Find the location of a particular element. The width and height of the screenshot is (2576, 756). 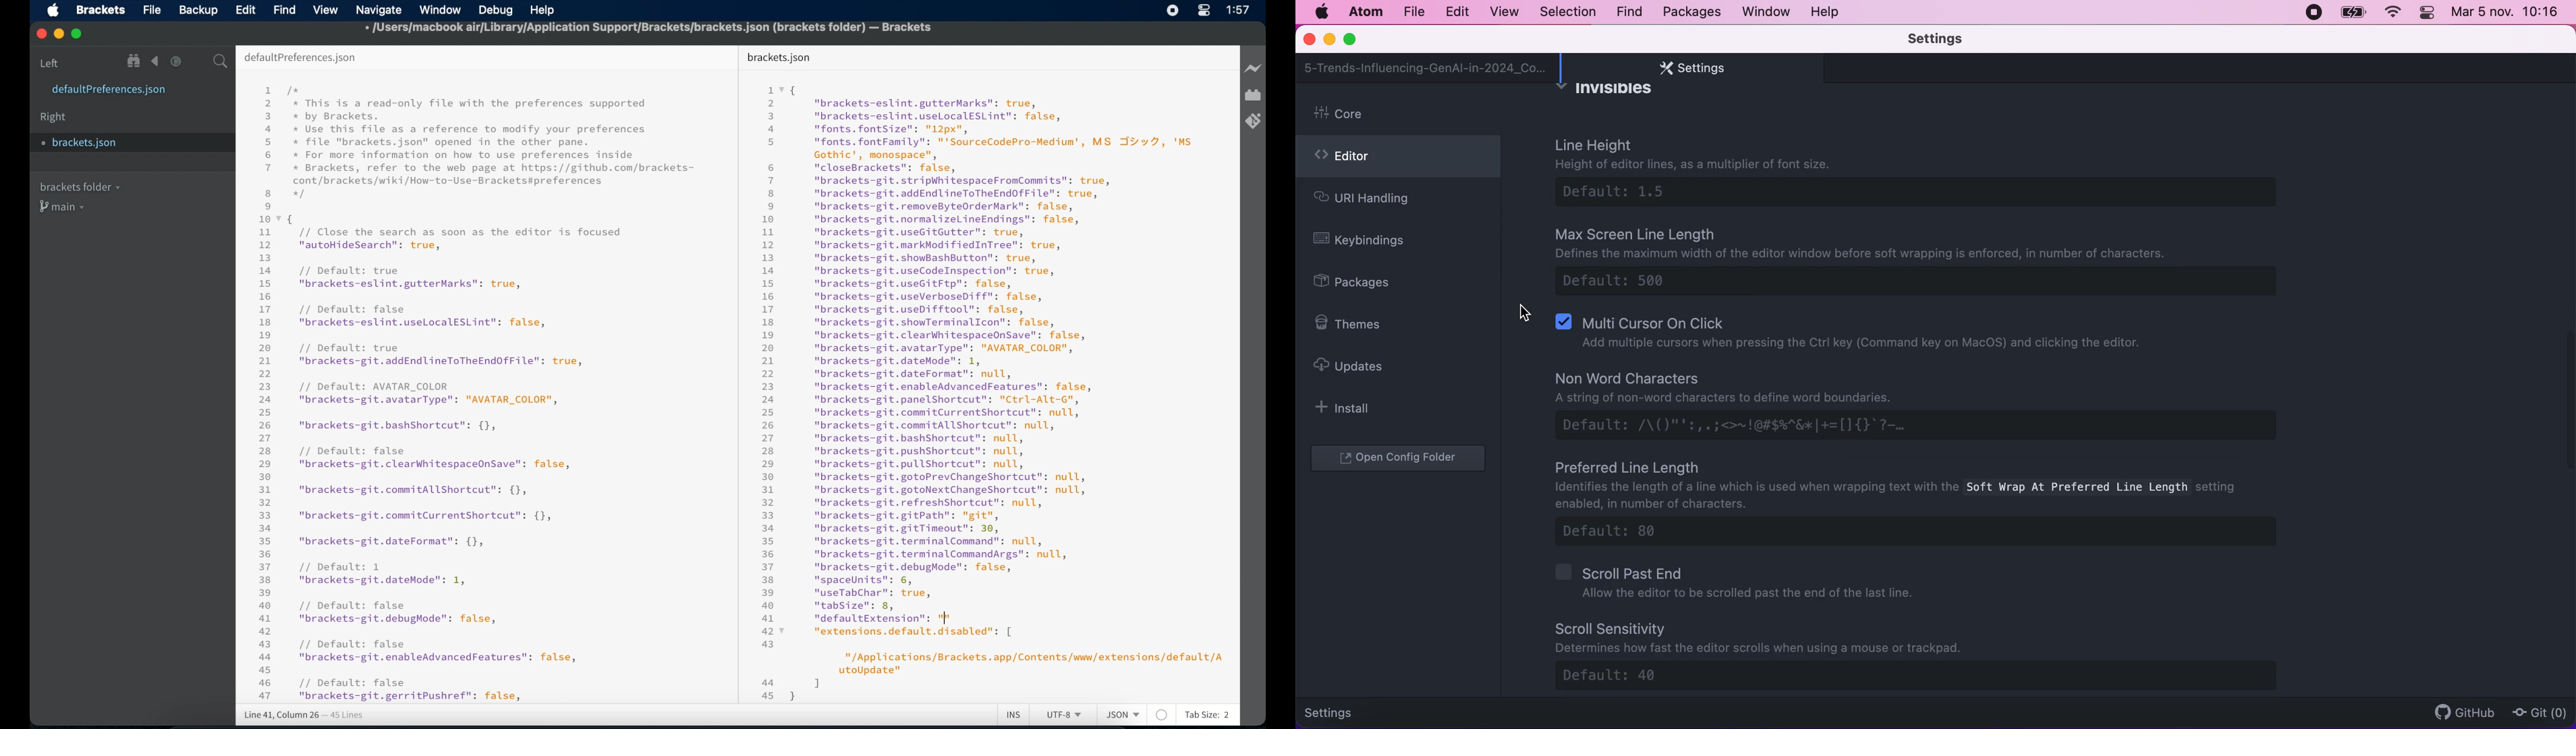

maximize is located at coordinates (78, 34).